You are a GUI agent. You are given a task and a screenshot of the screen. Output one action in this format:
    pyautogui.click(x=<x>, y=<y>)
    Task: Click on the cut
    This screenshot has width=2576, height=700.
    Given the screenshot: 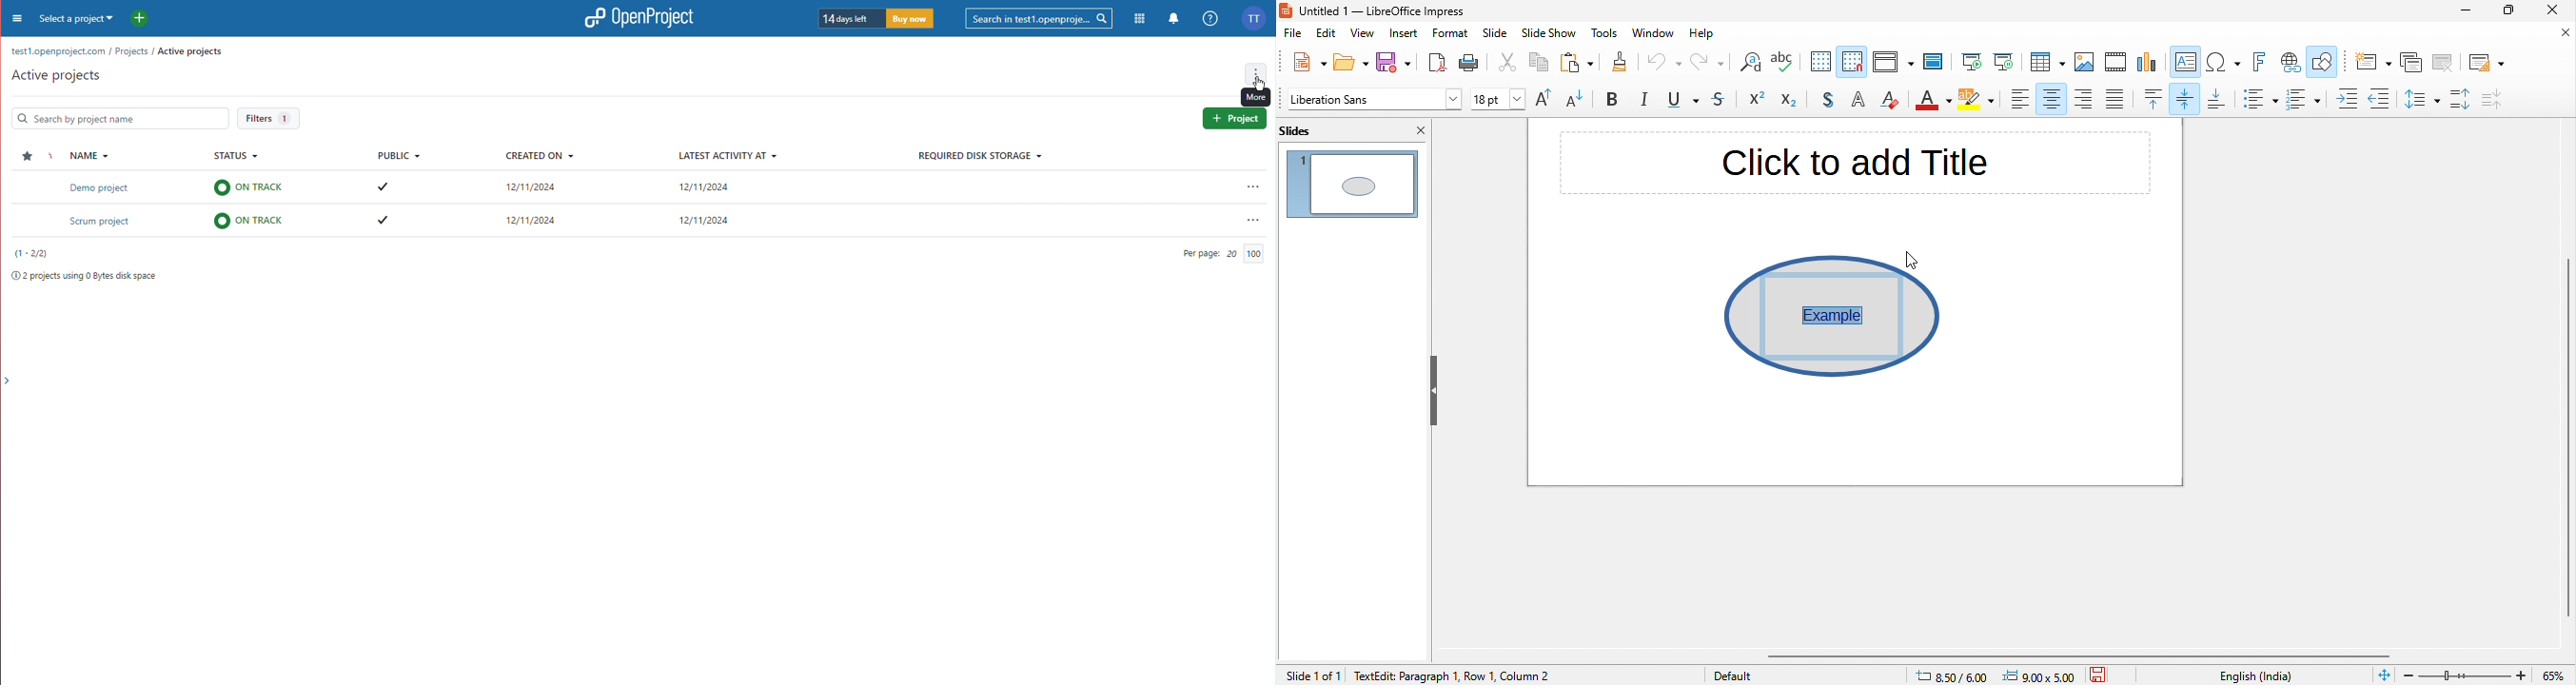 What is the action you would take?
    pyautogui.click(x=1508, y=66)
    